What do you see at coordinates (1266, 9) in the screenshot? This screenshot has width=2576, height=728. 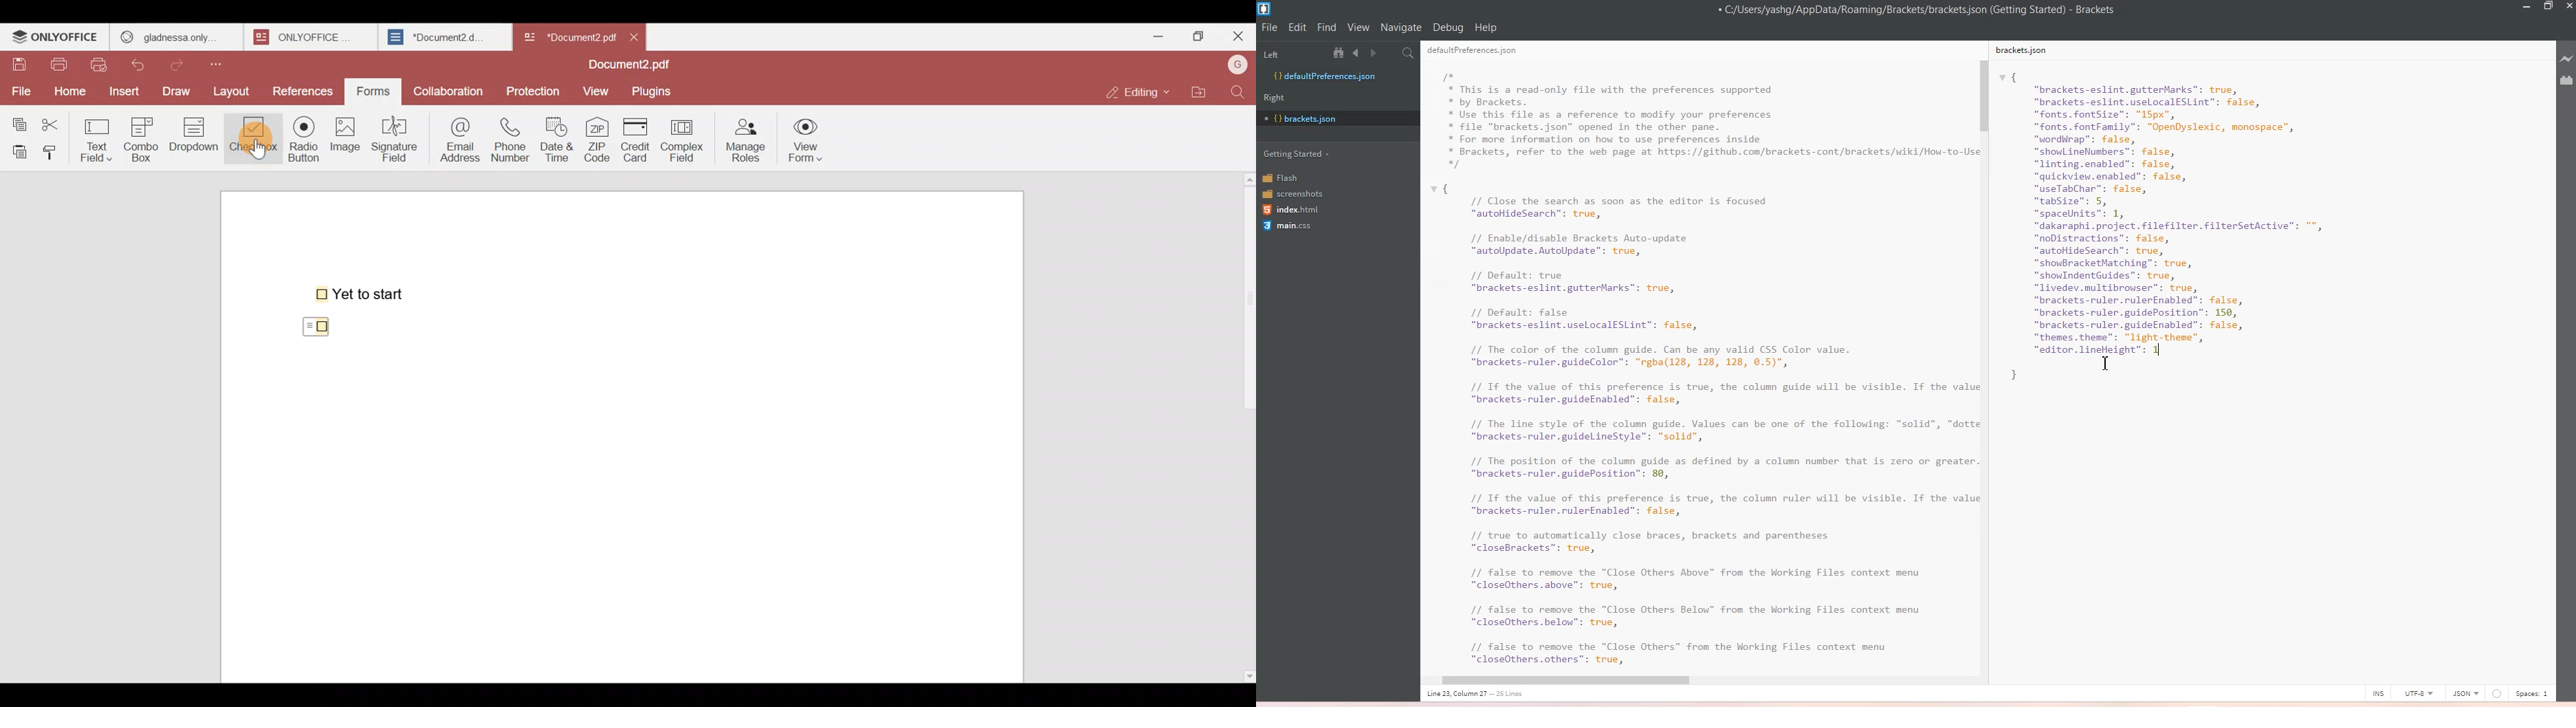 I see `Bracket log` at bounding box center [1266, 9].